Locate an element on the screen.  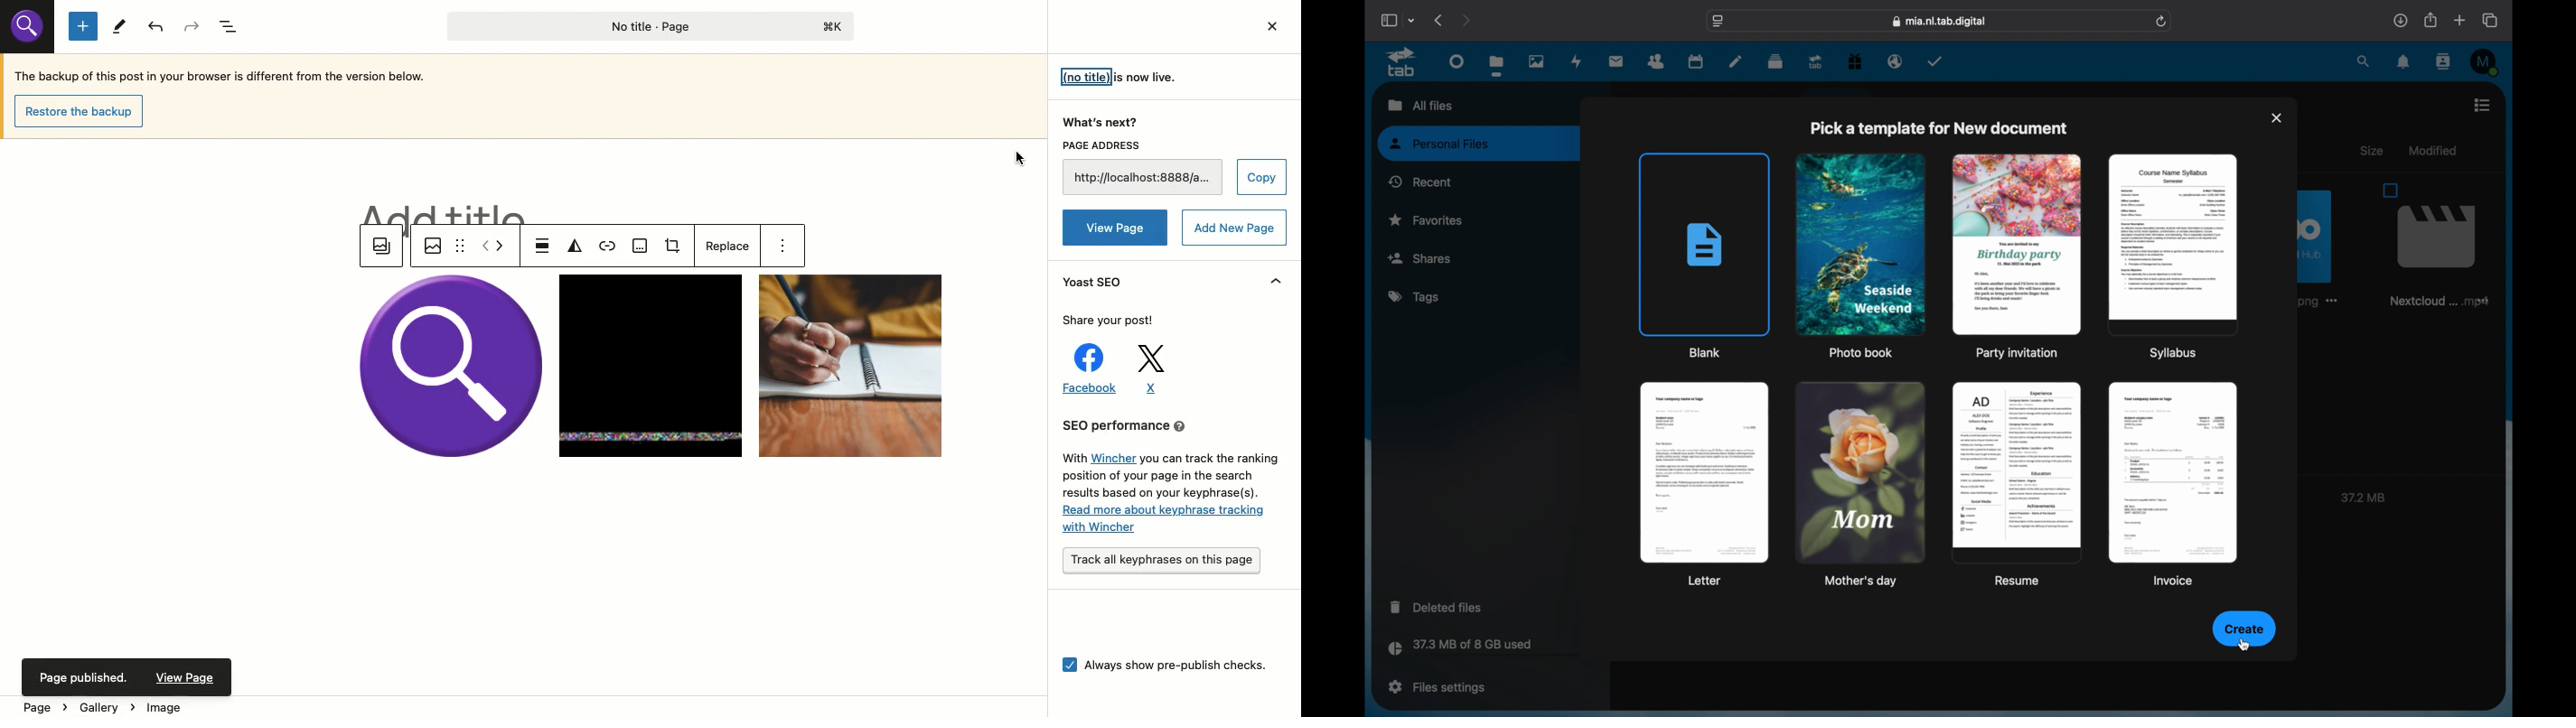
options is located at coordinates (788, 247).